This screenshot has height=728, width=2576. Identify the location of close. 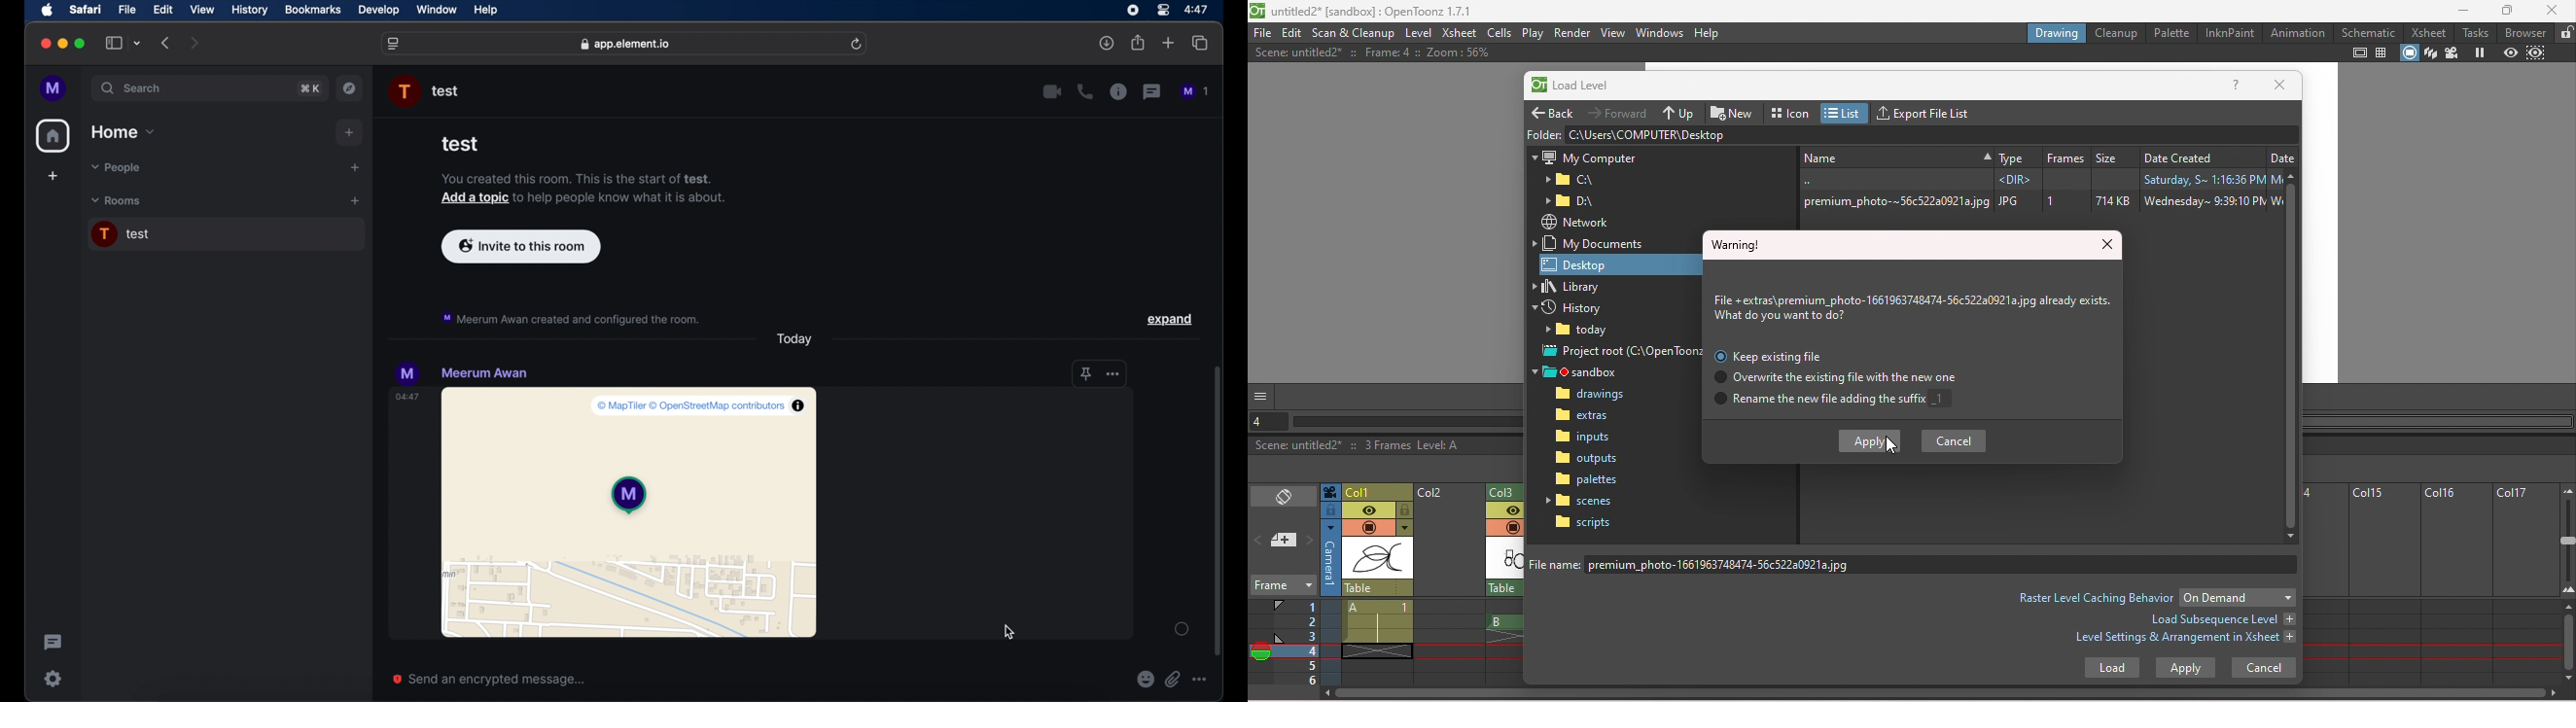
(44, 44).